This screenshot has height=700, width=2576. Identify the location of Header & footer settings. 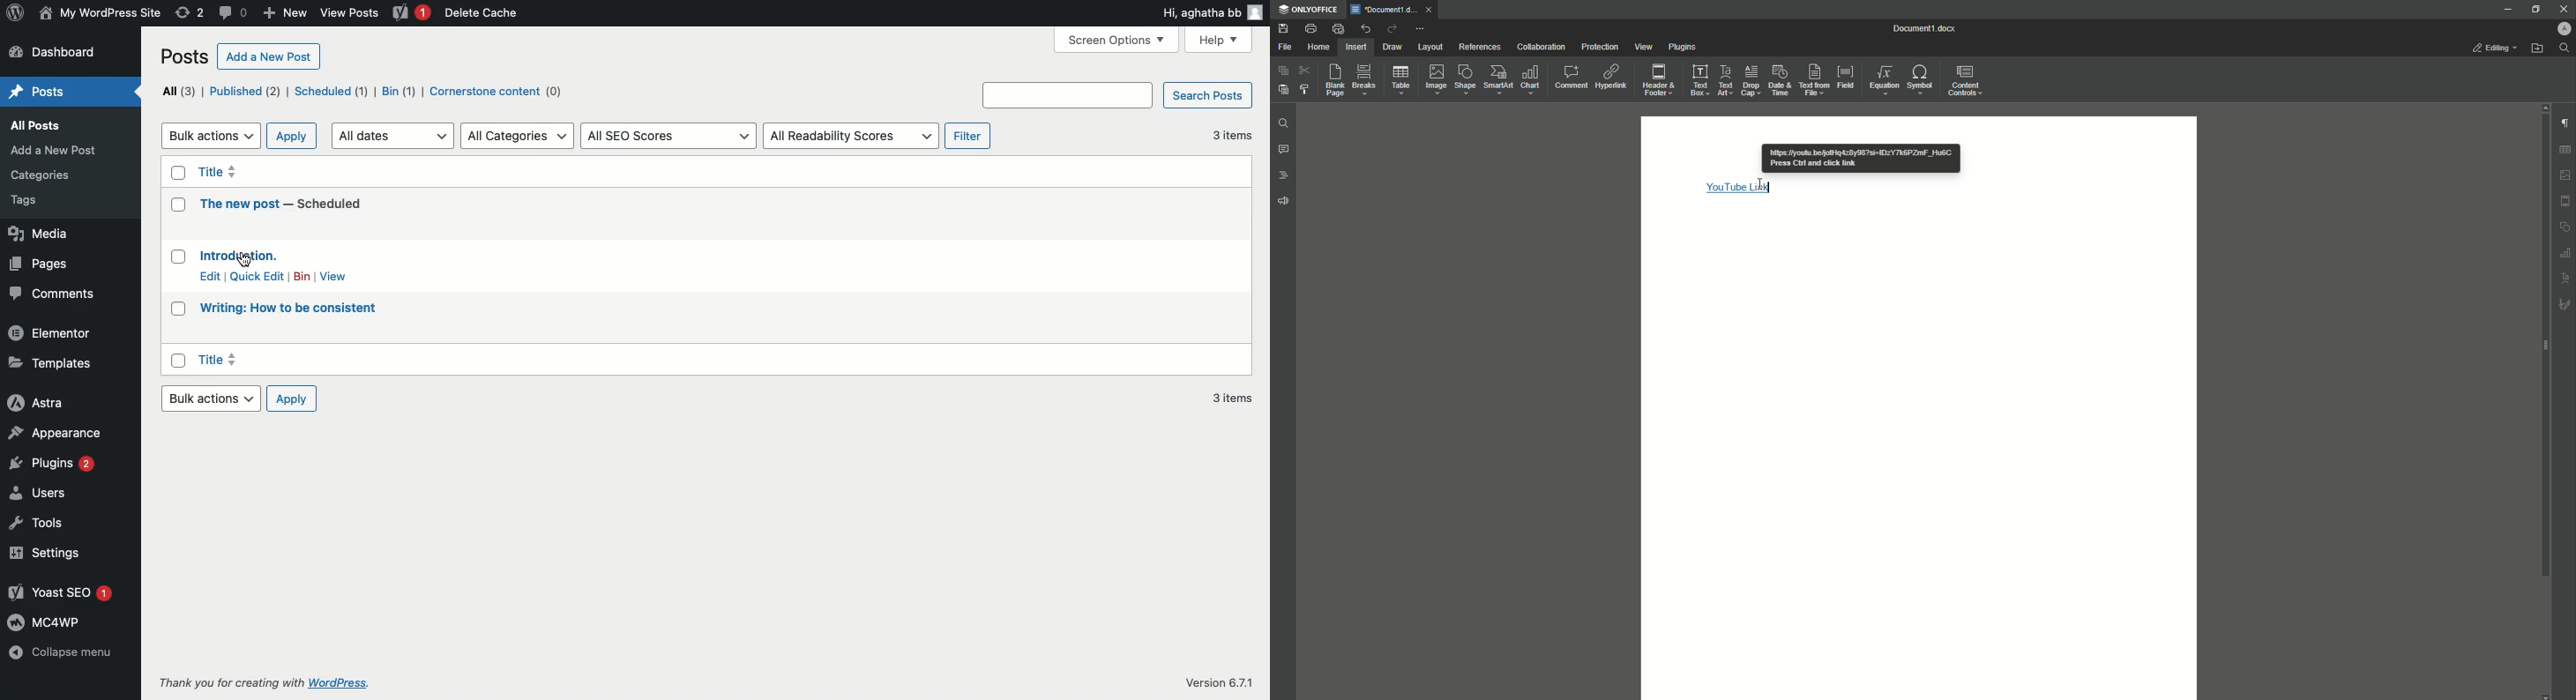
(2567, 202).